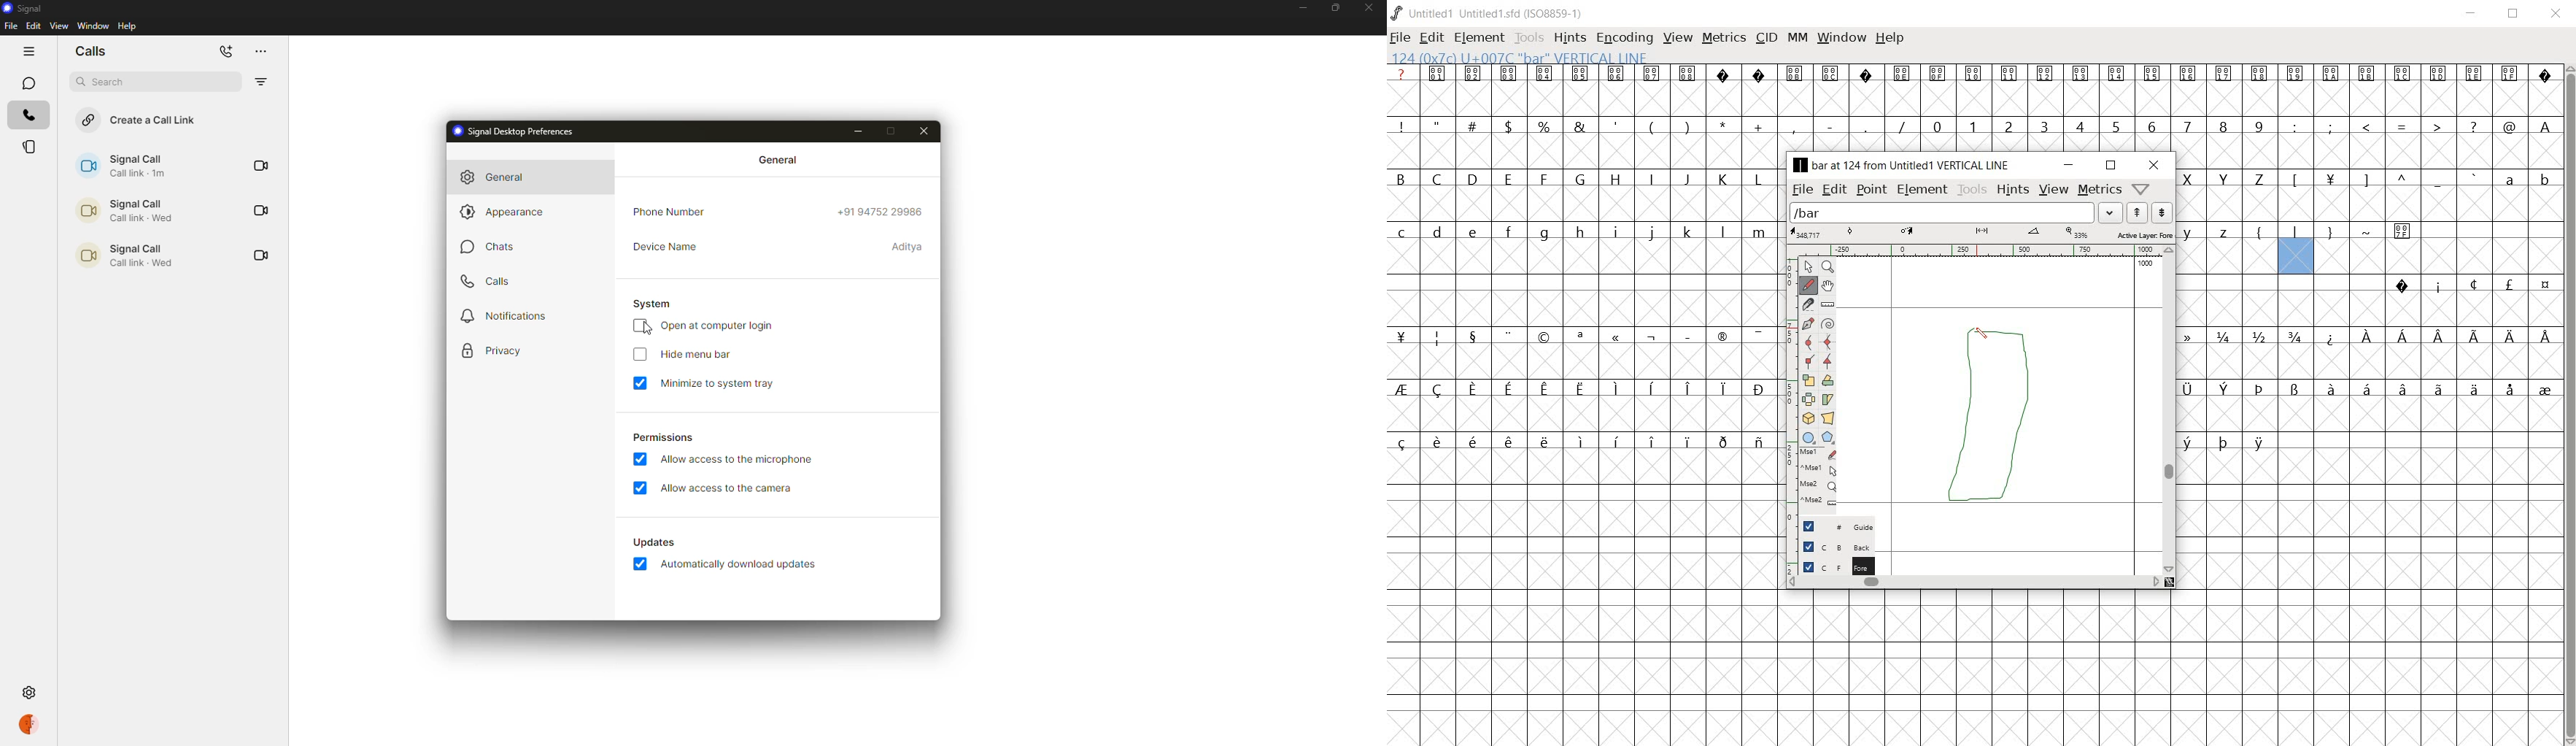 The width and height of the screenshot is (2576, 756). Describe the element at coordinates (2054, 188) in the screenshot. I see `view` at that location.